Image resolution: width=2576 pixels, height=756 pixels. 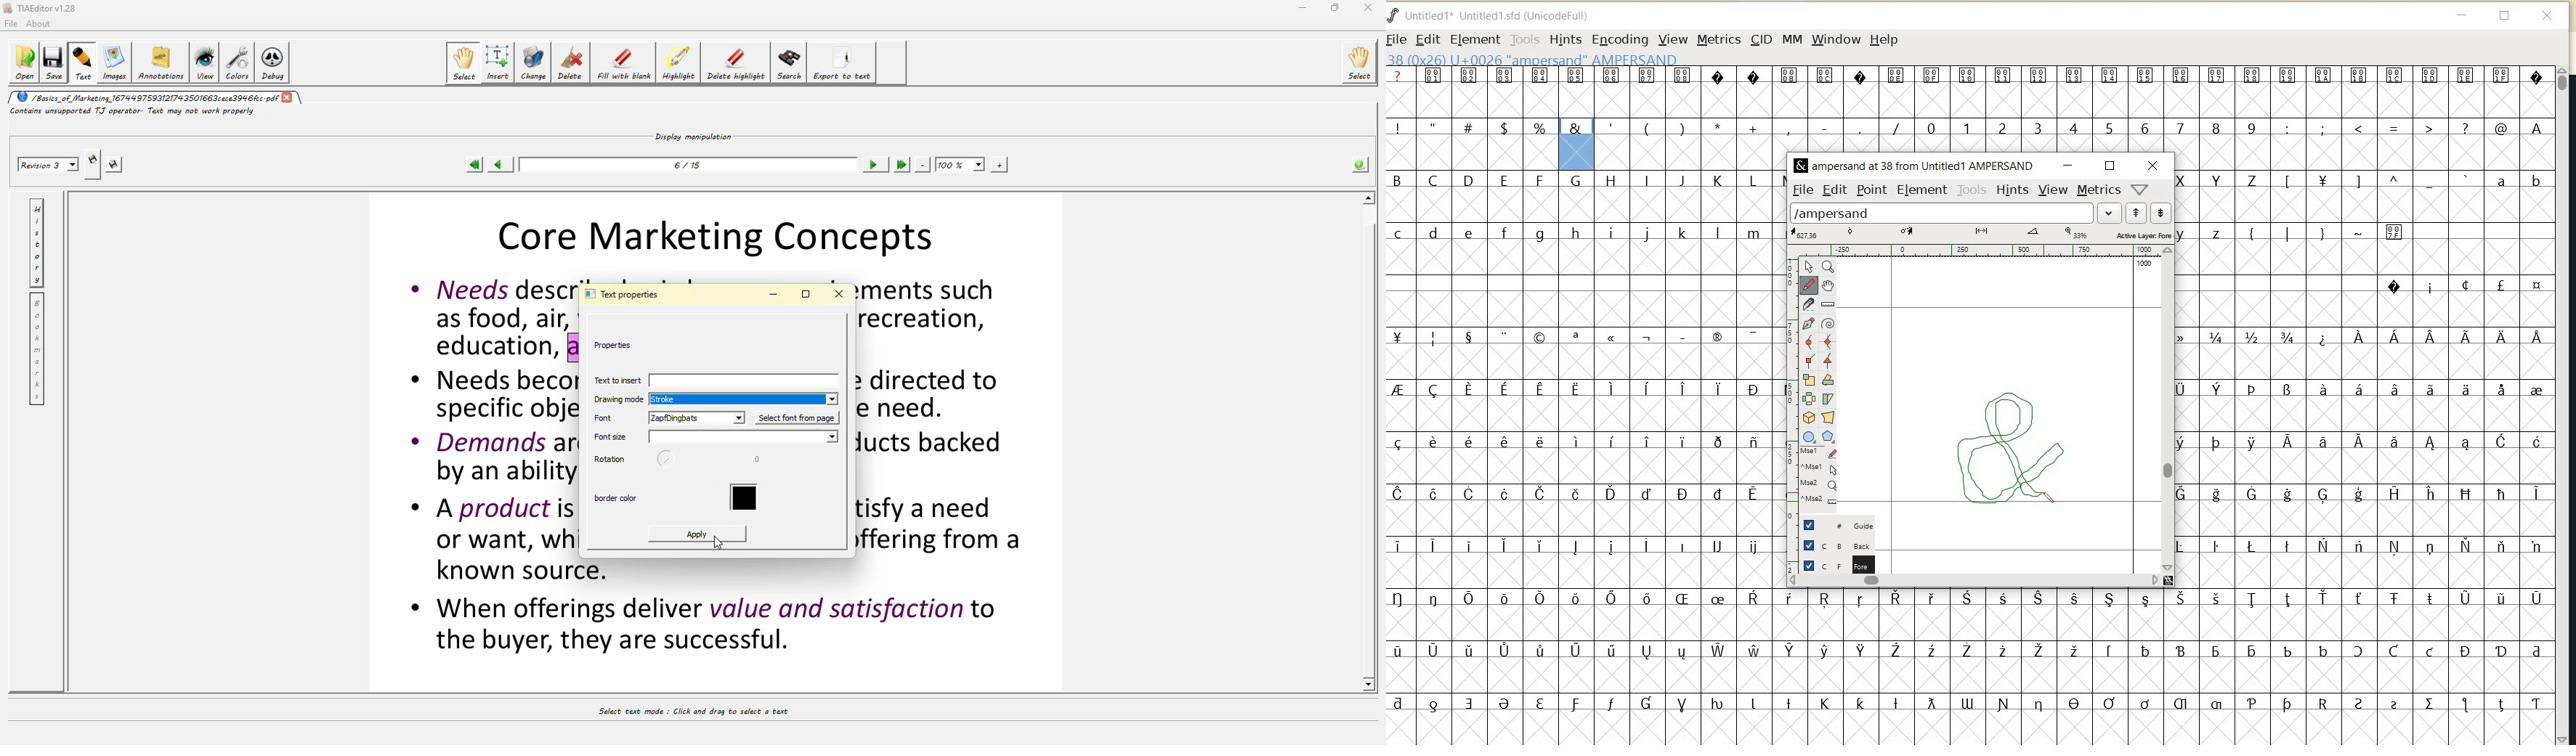 What do you see at coordinates (1577, 144) in the screenshot?
I see `glyph selected` at bounding box center [1577, 144].